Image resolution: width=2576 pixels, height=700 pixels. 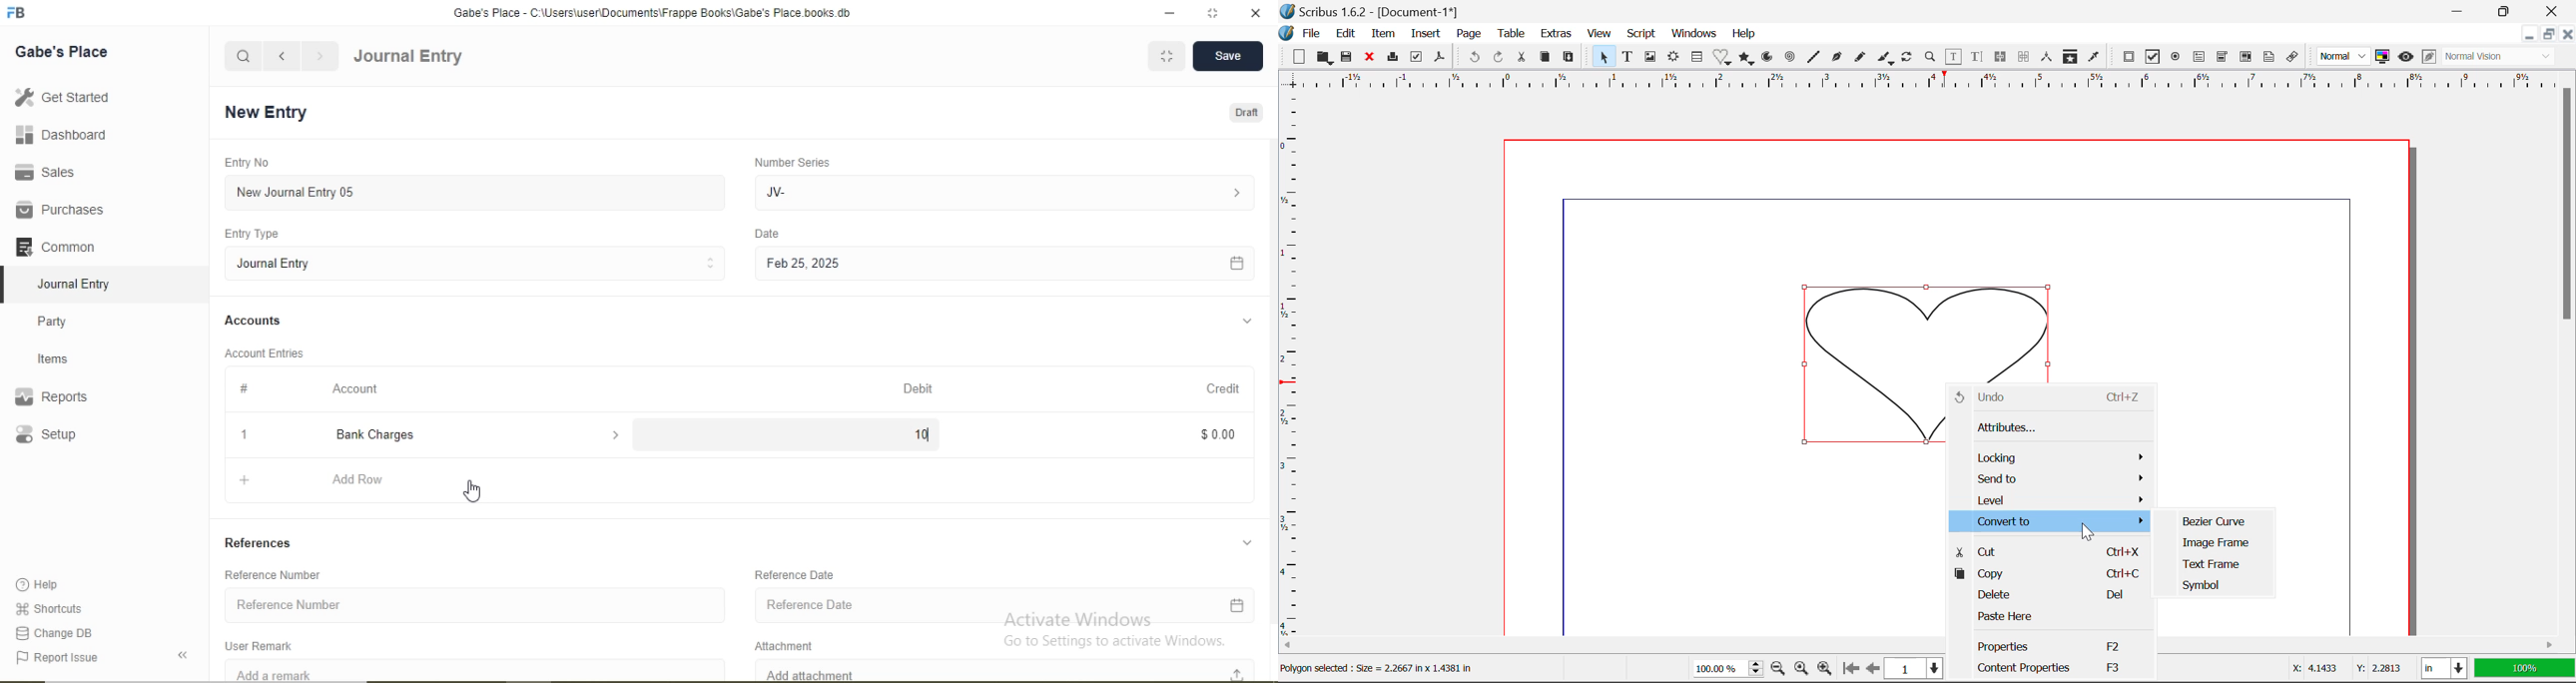 What do you see at coordinates (475, 602) in the screenshot?
I see `Reference Number` at bounding box center [475, 602].